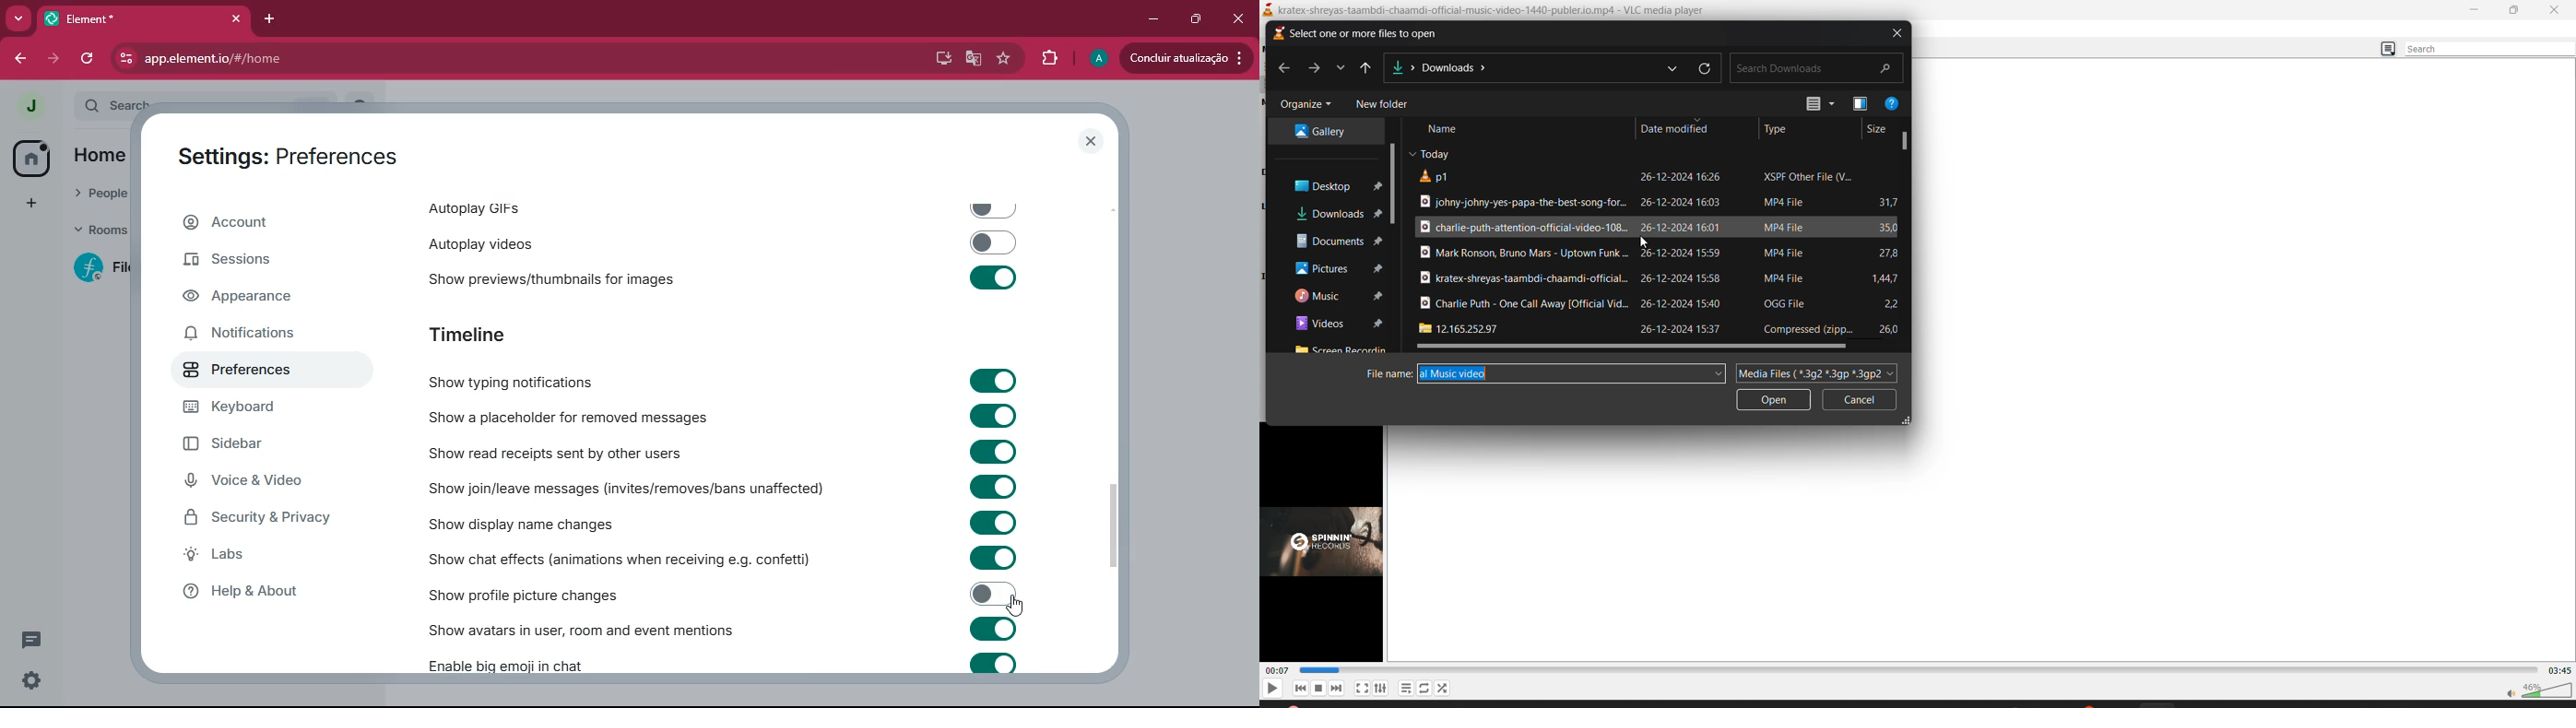 Image resolution: width=2576 pixels, height=728 pixels. What do you see at coordinates (1900, 34) in the screenshot?
I see `close` at bounding box center [1900, 34].